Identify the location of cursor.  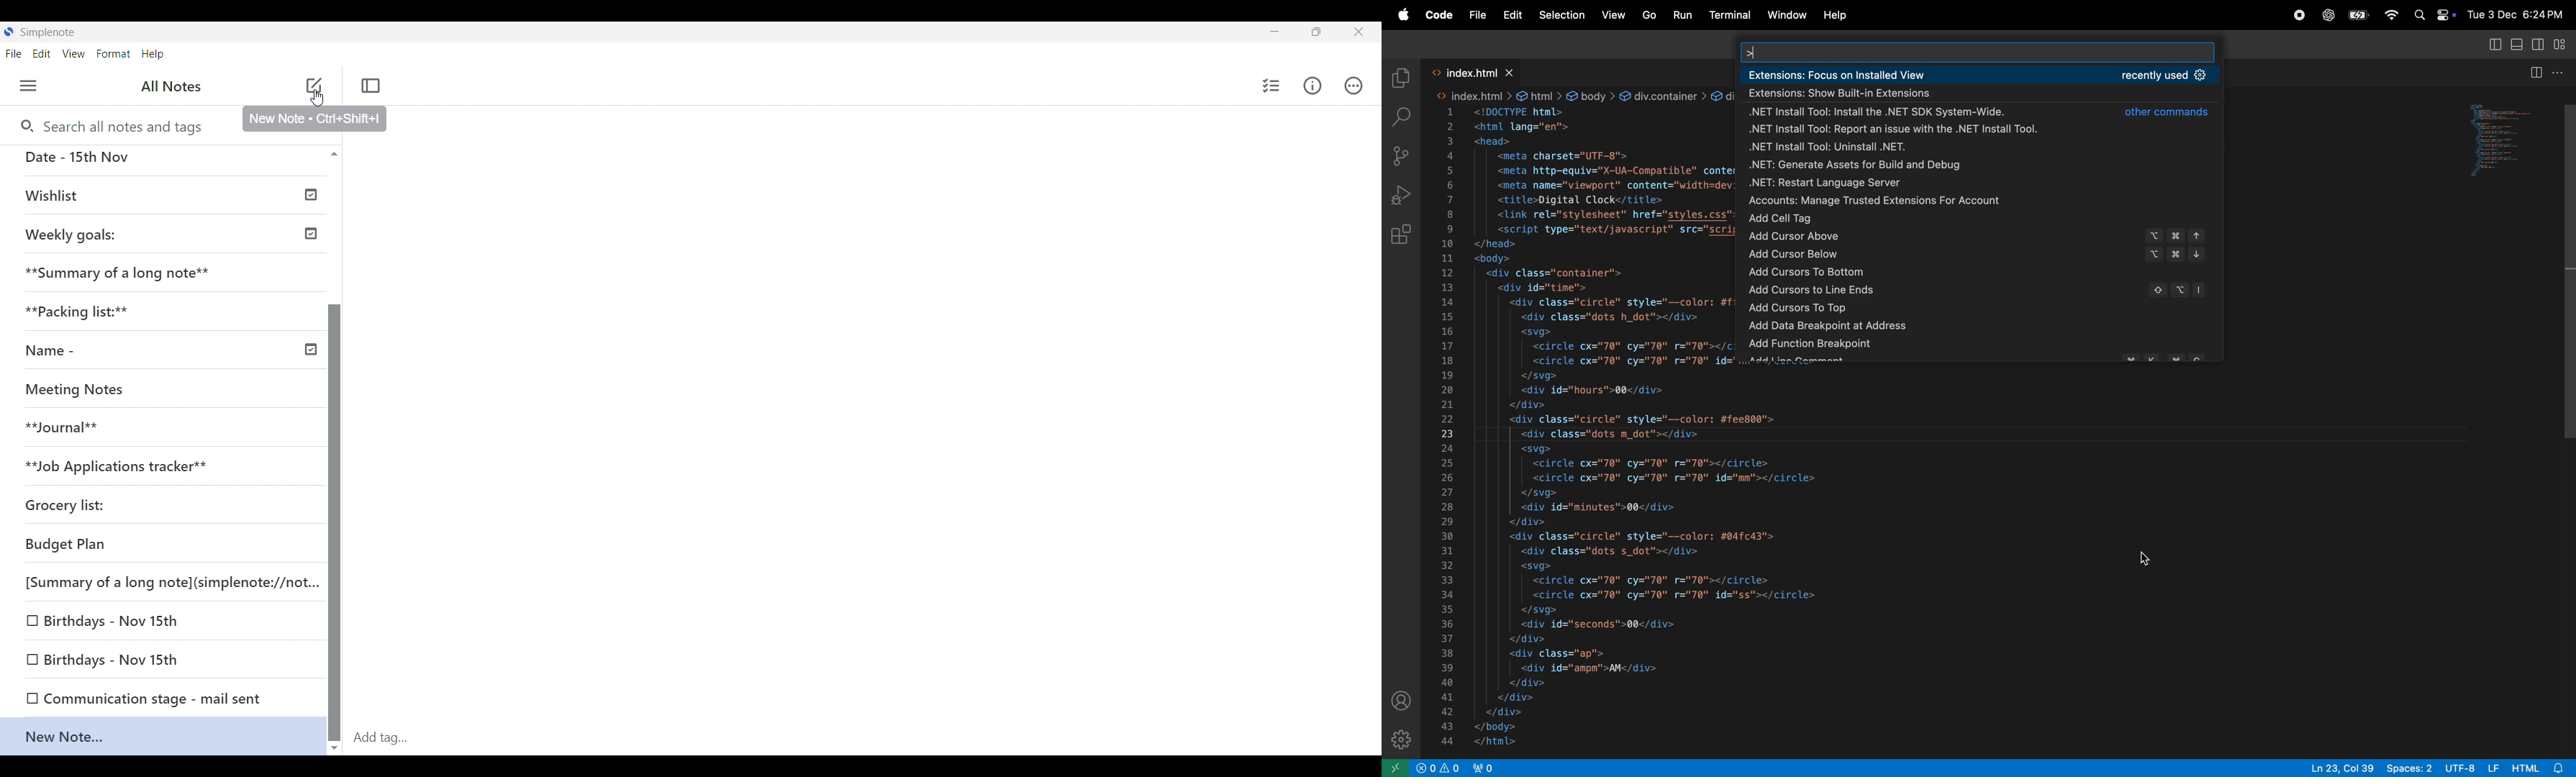
(315, 101).